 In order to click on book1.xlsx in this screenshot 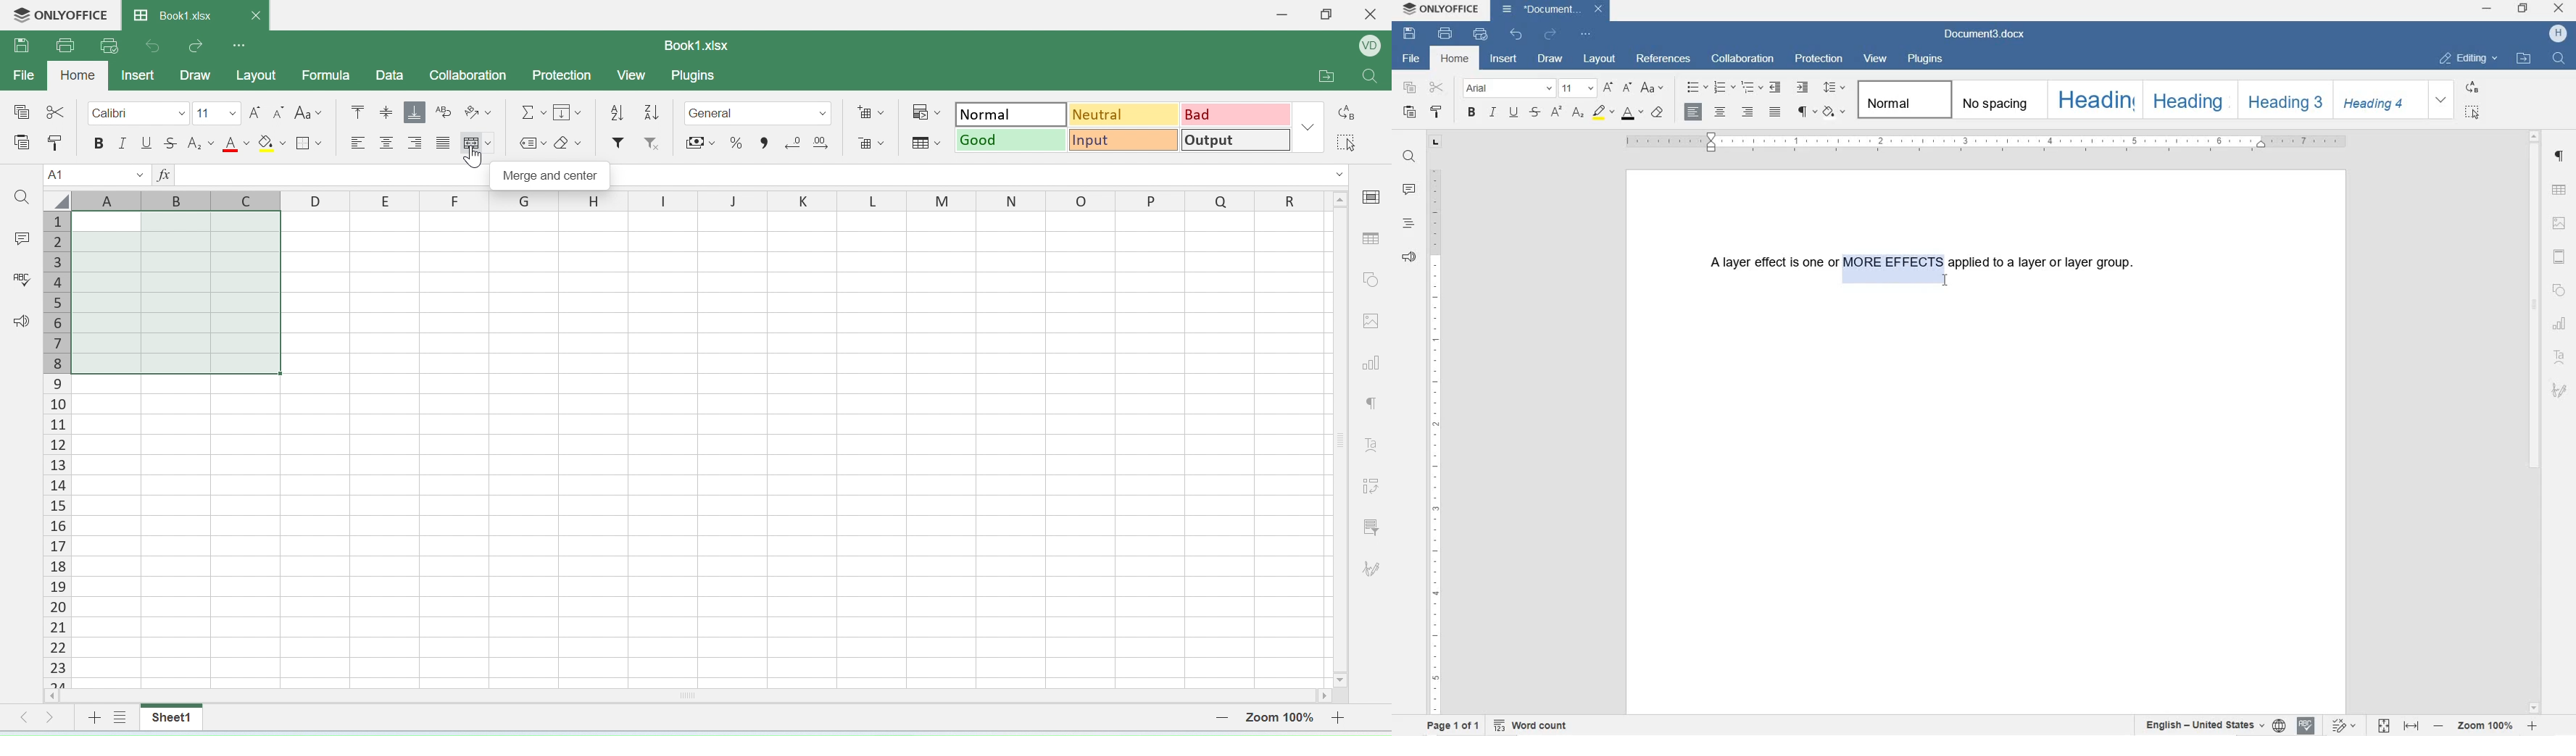, I will do `click(694, 44)`.